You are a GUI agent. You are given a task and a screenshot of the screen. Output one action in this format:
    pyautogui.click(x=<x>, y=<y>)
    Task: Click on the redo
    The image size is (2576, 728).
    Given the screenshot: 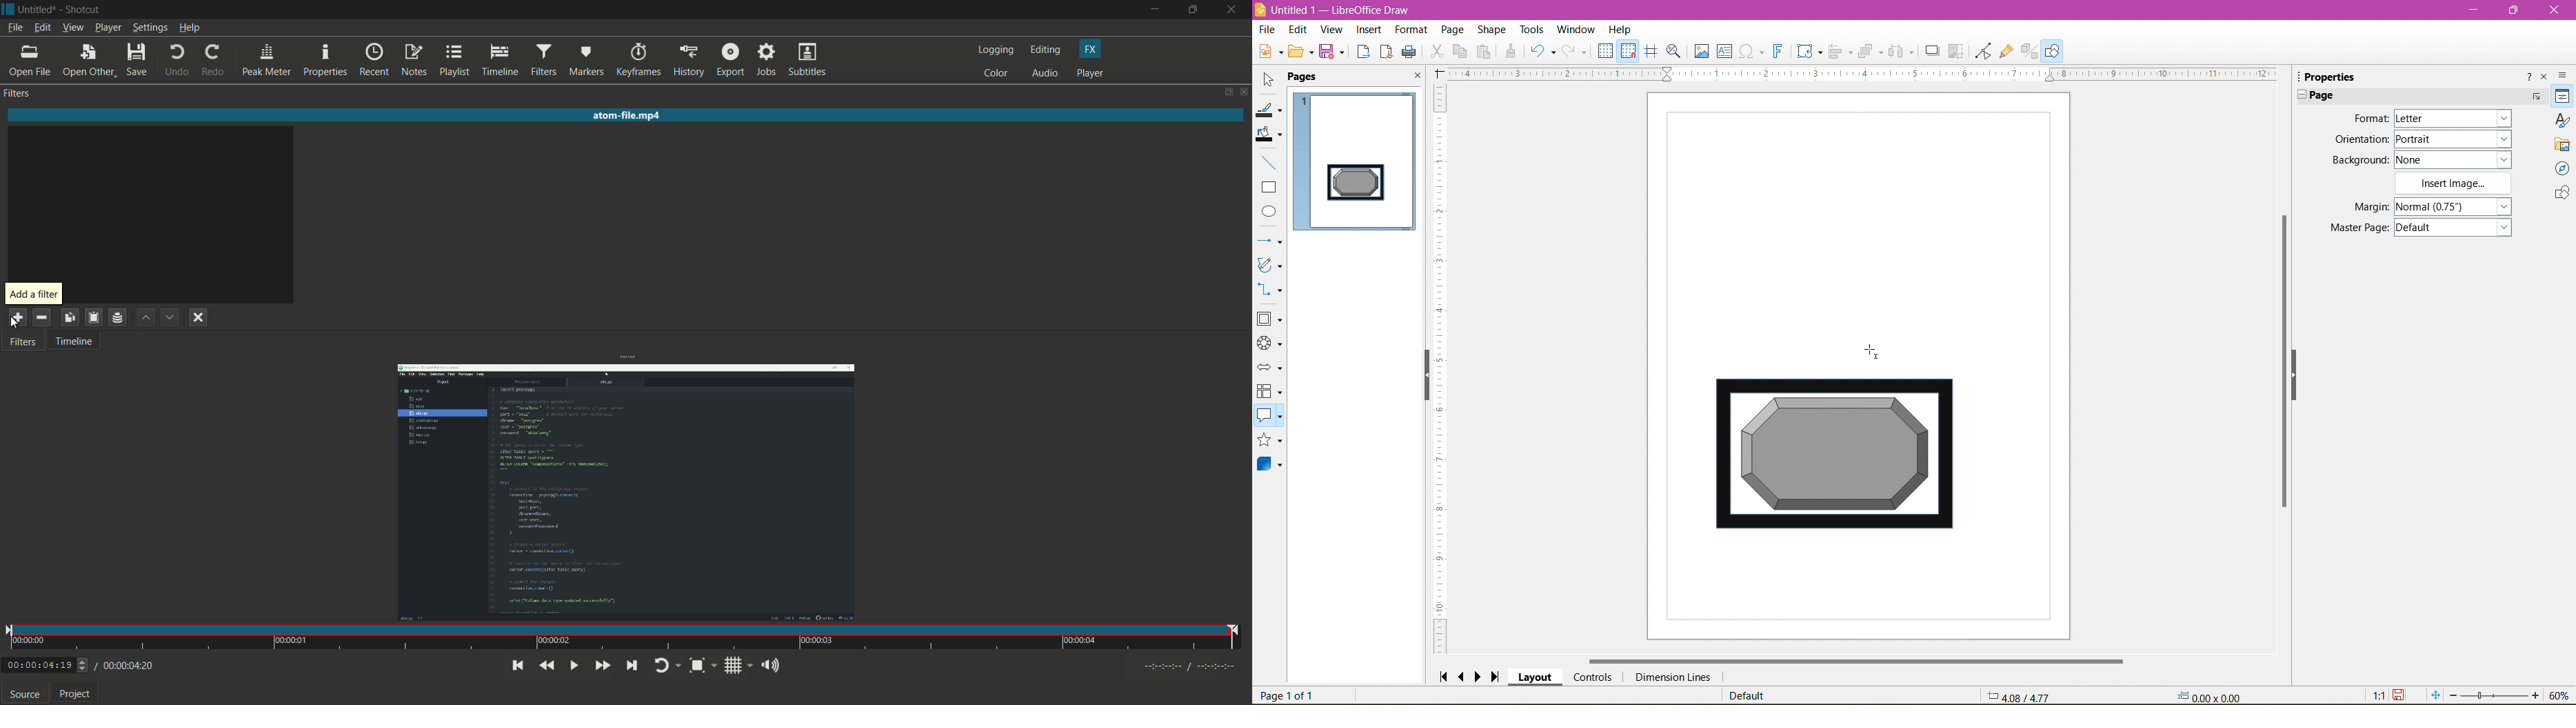 What is the action you would take?
    pyautogui.click(x=213, y=60)
    